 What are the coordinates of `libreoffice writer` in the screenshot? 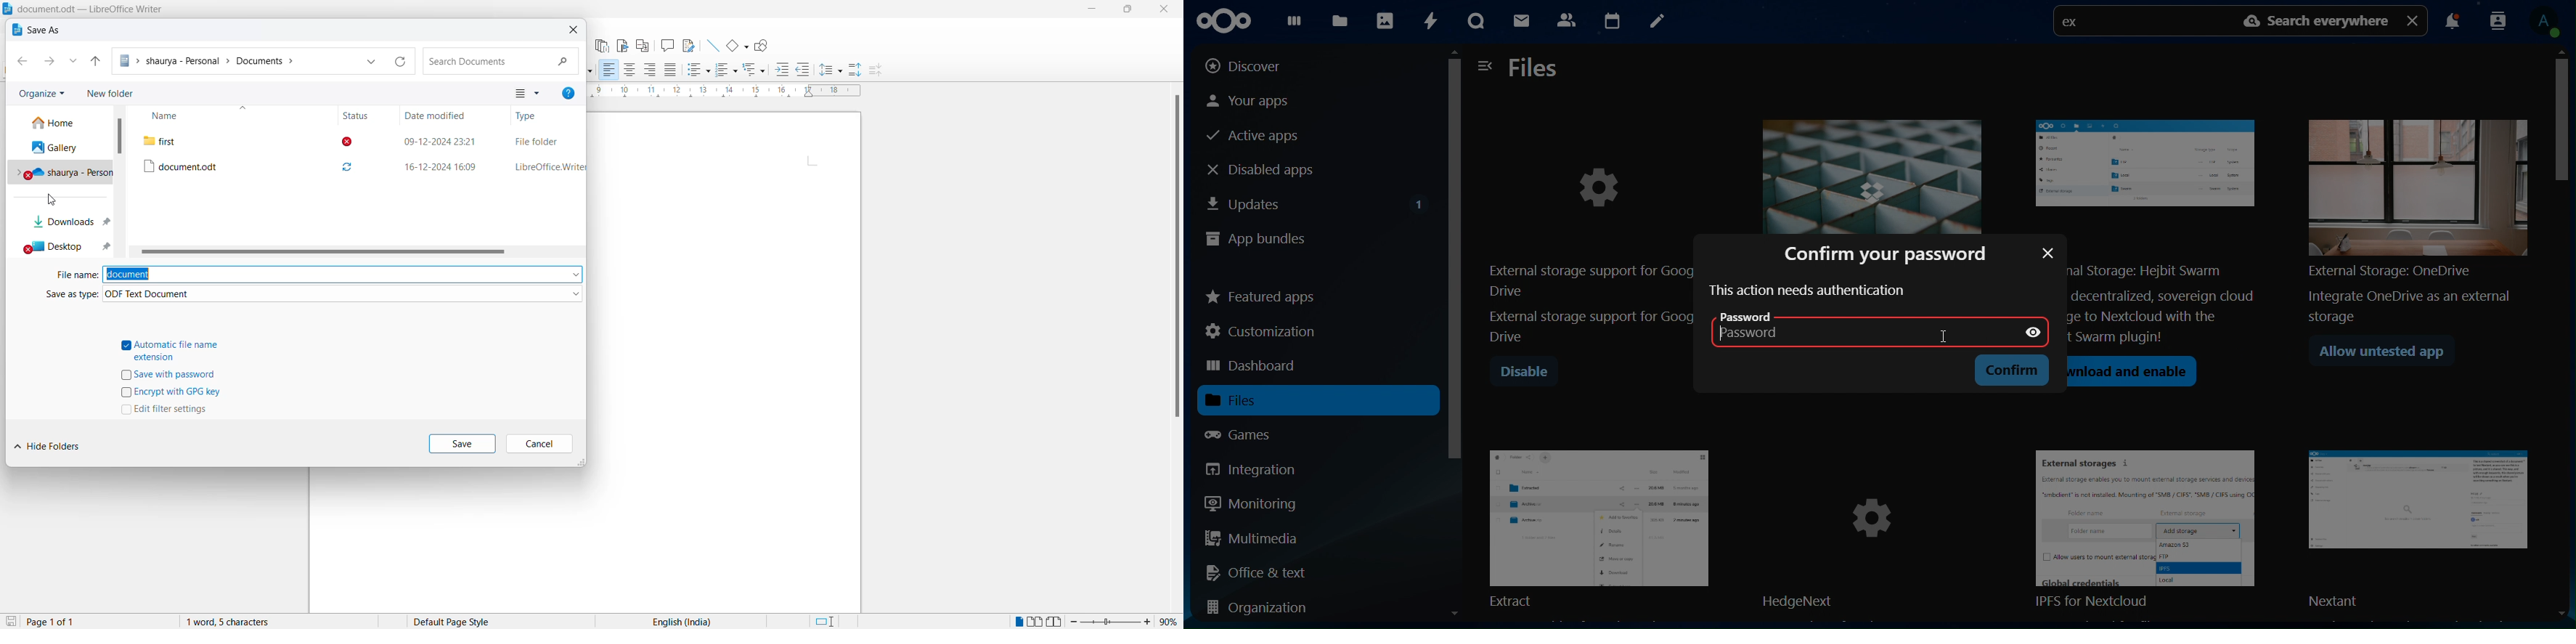 It's located at (547, 167).